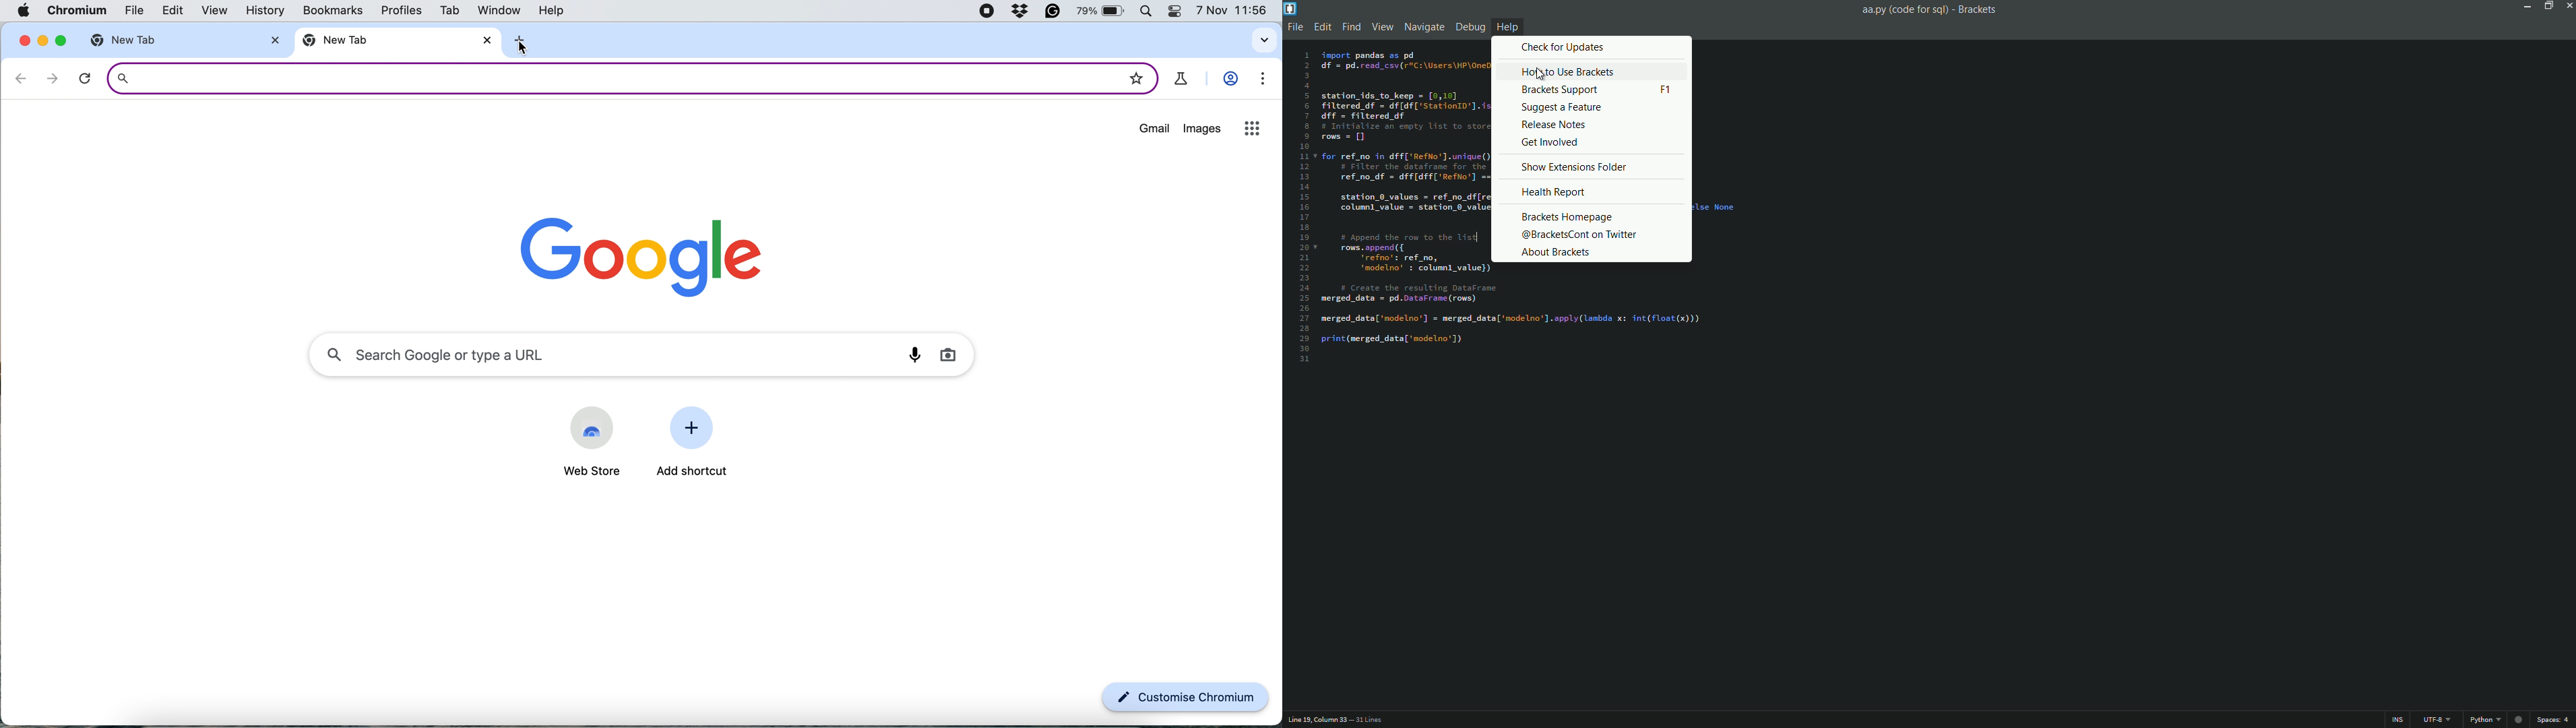 The height and width of the screenshot is (728, 2576). What do you see at coordinates (44, 41) in the screenshot?
I see `minimise` at bounding box center [44, 41].